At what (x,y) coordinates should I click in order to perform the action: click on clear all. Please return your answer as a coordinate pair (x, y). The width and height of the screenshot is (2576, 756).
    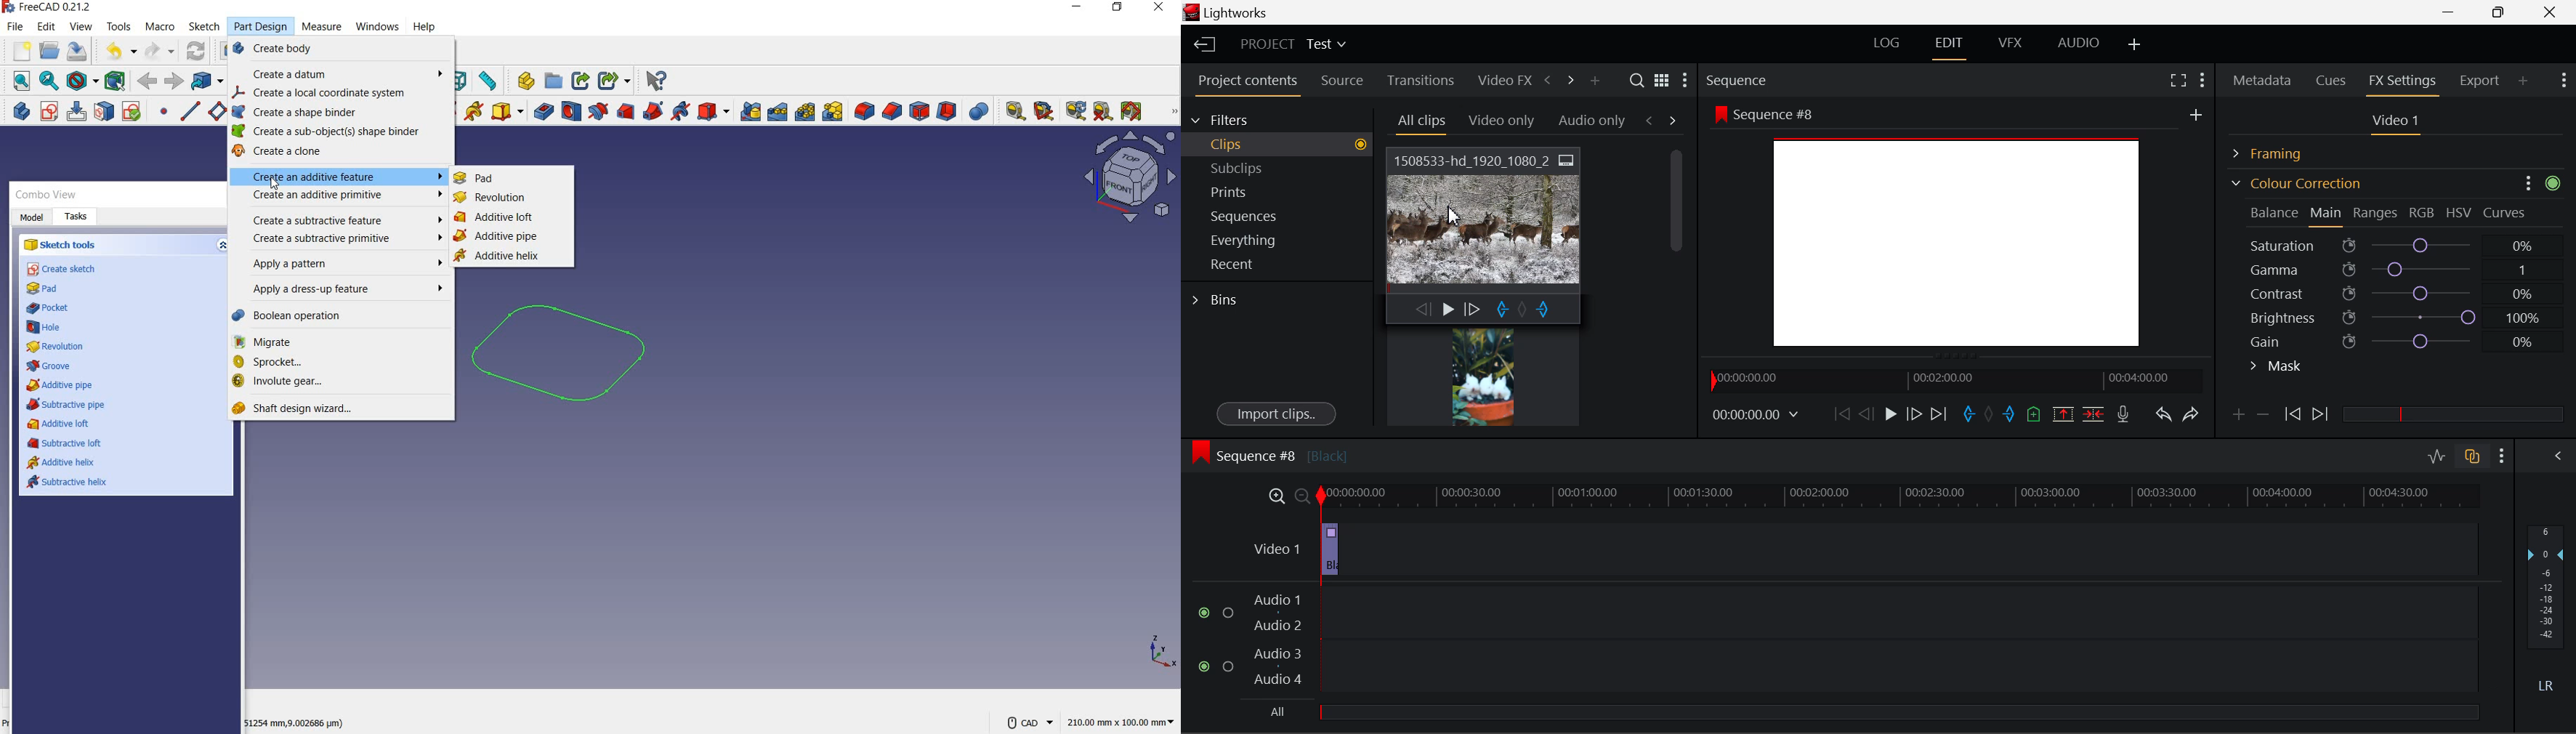
    Looking at the image, I should click on (1104, 112).